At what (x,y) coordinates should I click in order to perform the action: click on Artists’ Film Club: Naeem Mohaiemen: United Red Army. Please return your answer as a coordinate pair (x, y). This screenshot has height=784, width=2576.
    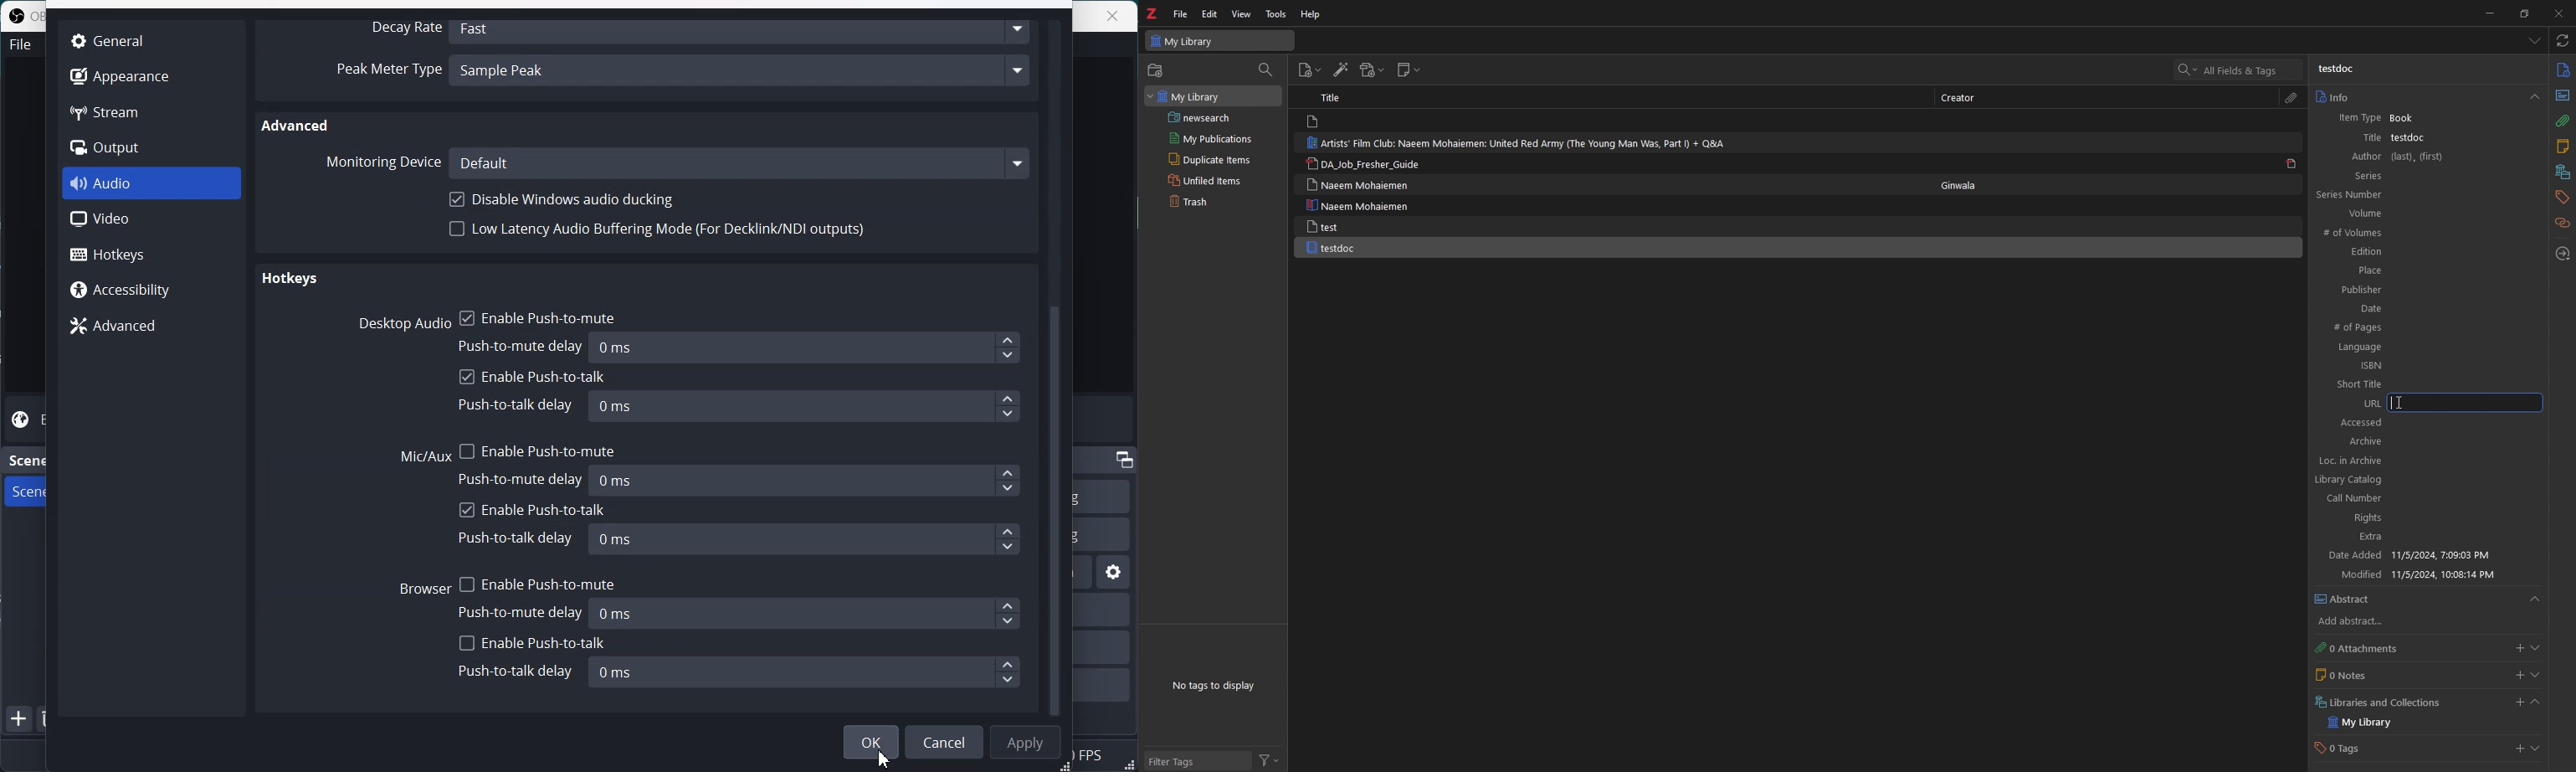
    Looking at the image, I should click on (1520, 143).